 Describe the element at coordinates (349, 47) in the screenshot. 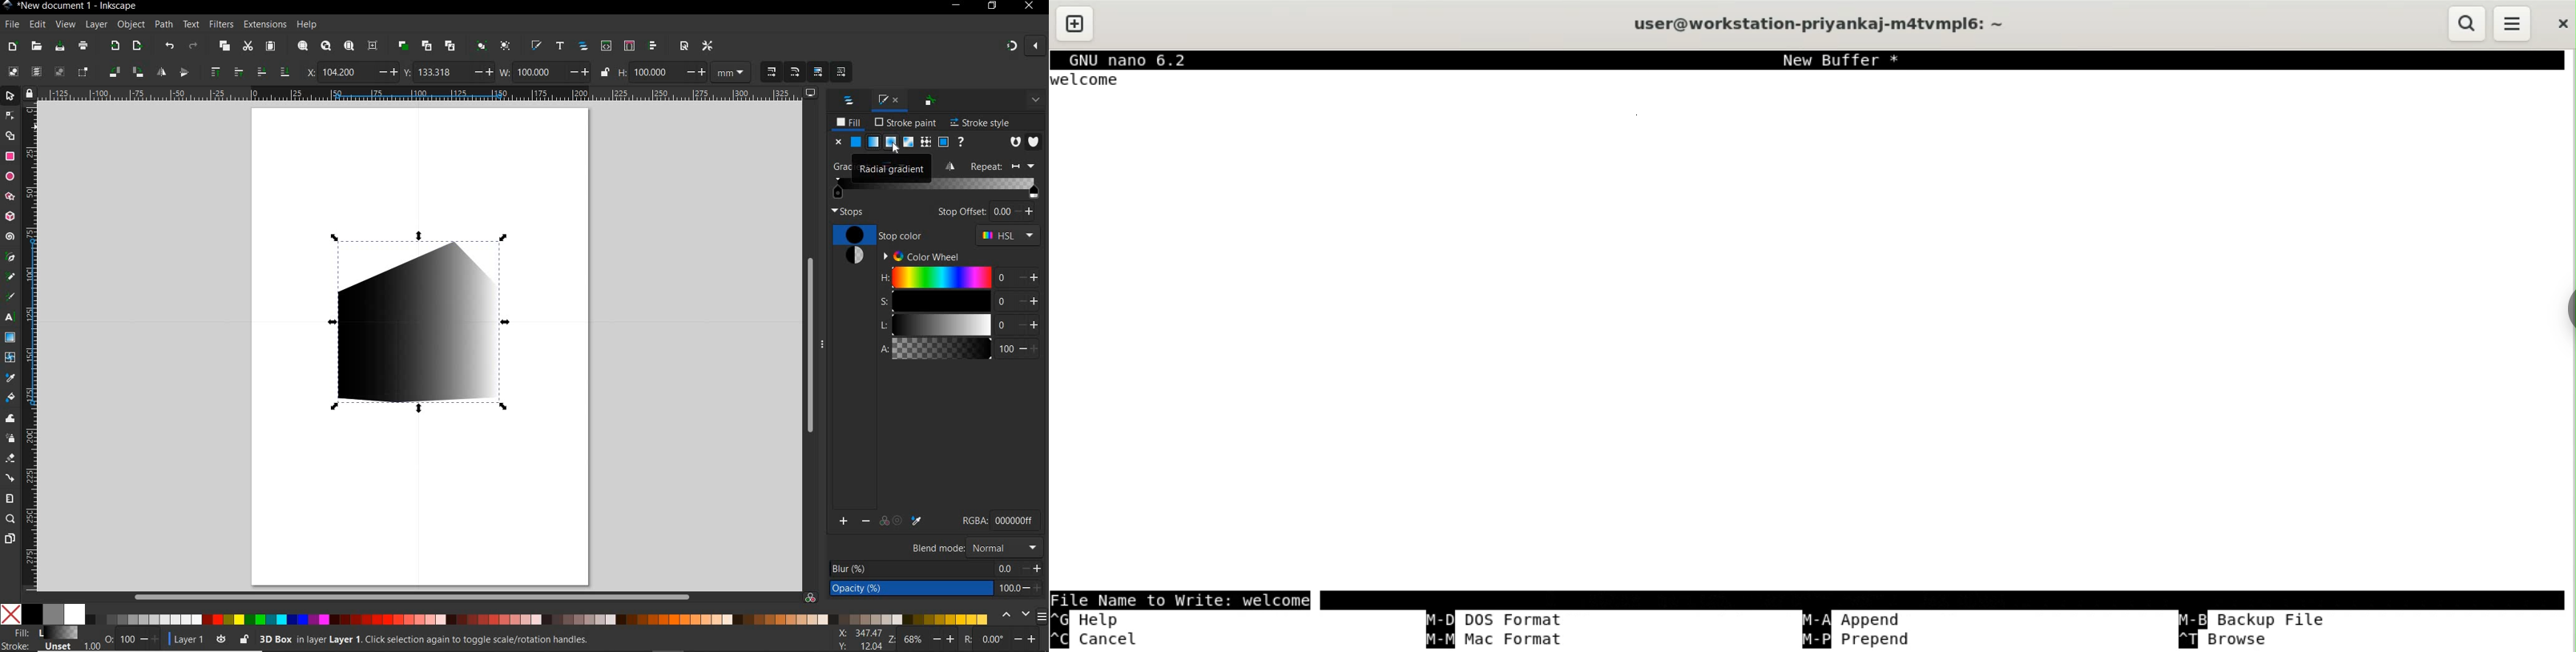

I see `ZOOM PAGE` at that location.